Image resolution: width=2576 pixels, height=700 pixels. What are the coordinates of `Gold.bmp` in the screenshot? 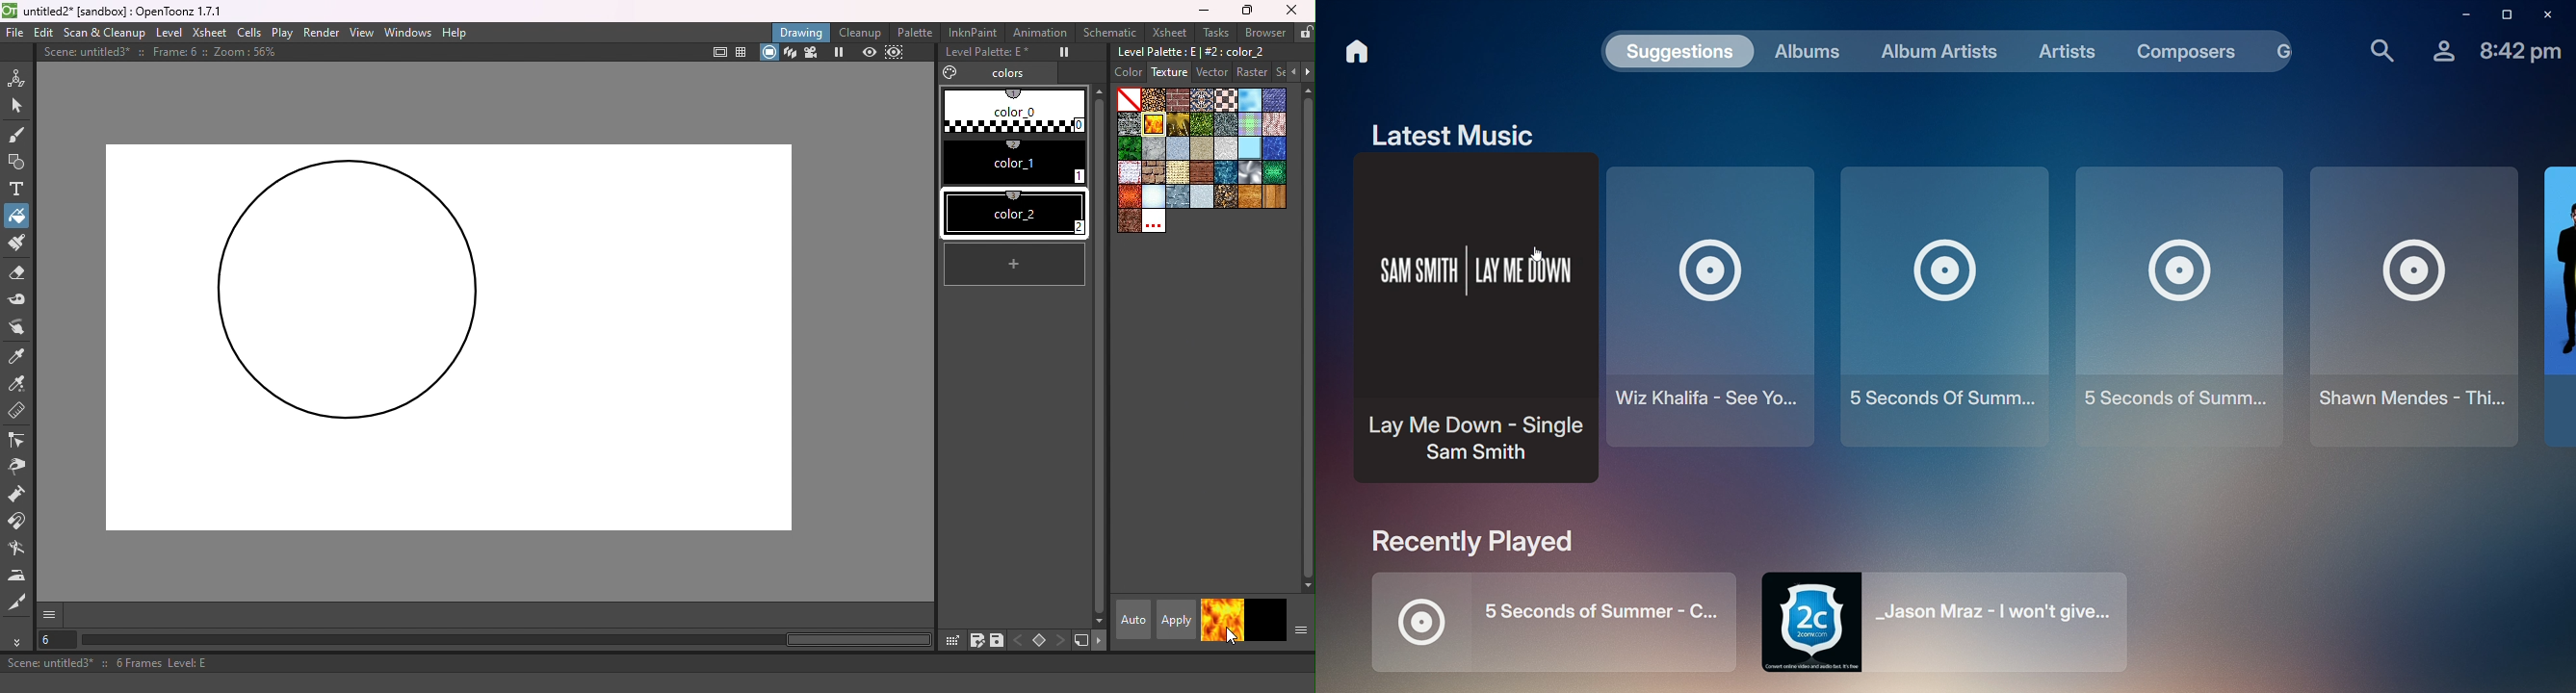 It's located at (1179, 124).